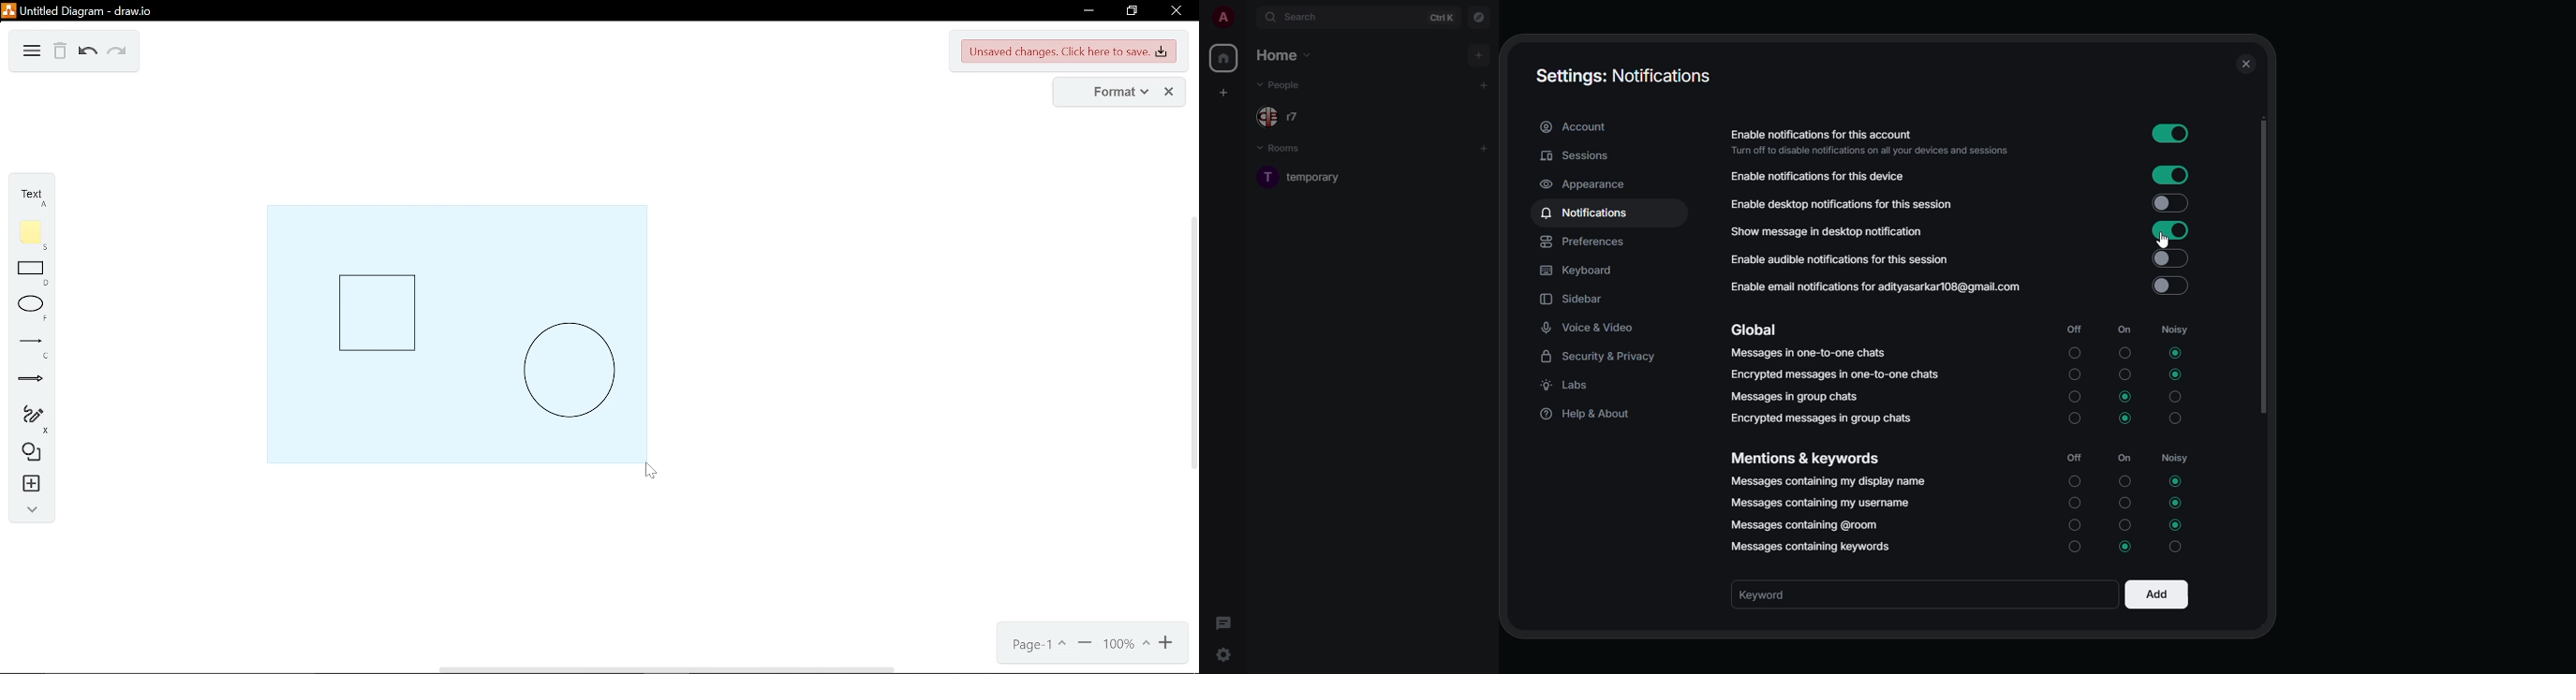 The image size is (2576, 700). What do you see at coordinates (2175, 375) in the screenshot?
I see `selected` at bounding box center [2175, 375].